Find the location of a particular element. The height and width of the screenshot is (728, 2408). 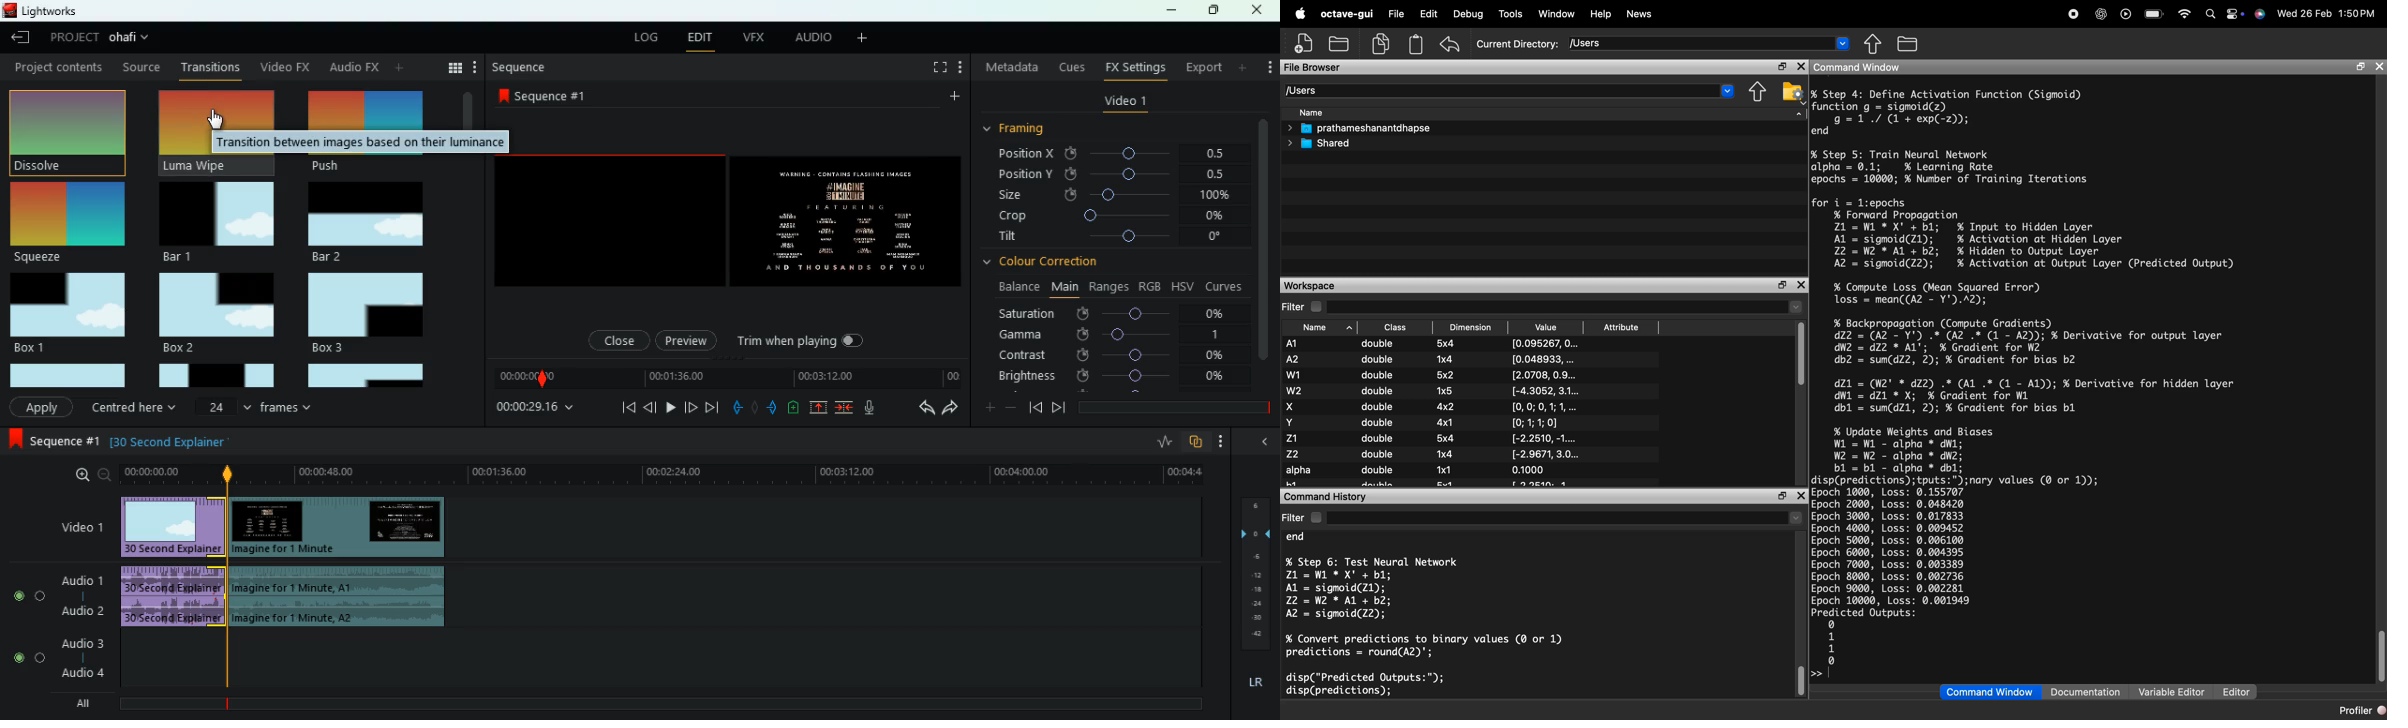

Help is located at coordinates (1600, 14).